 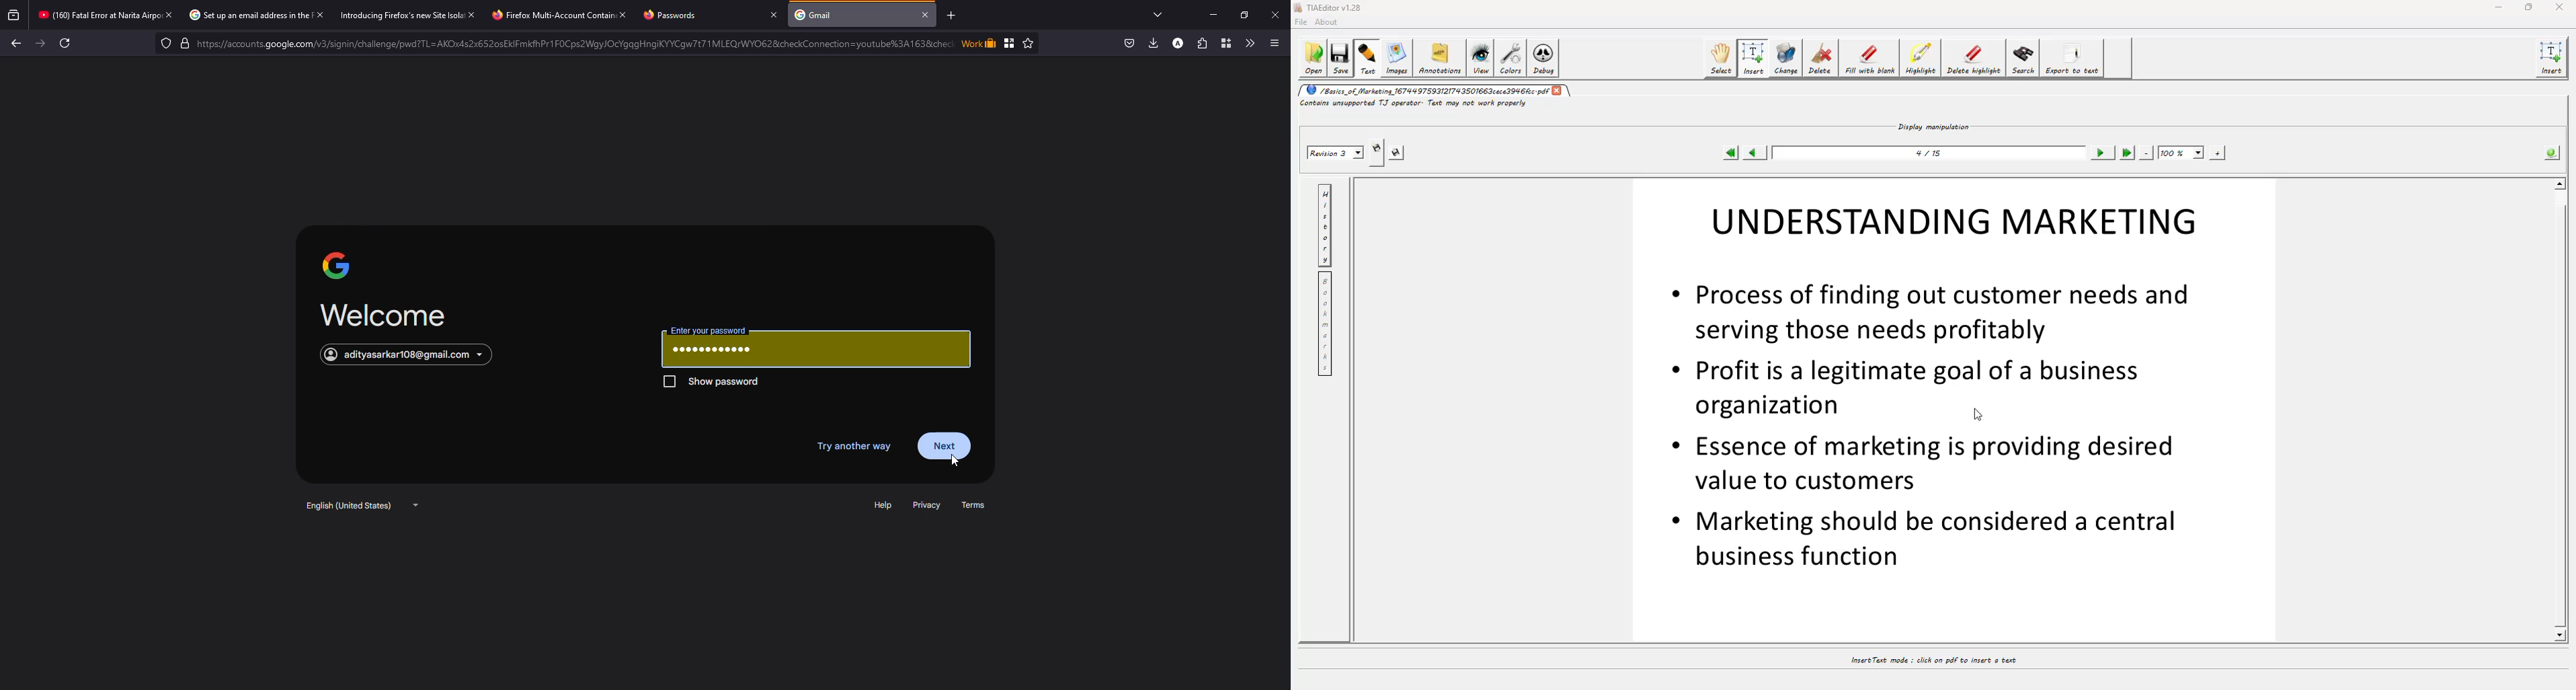 I want to click on more tools, so click(x=1248, y=42).